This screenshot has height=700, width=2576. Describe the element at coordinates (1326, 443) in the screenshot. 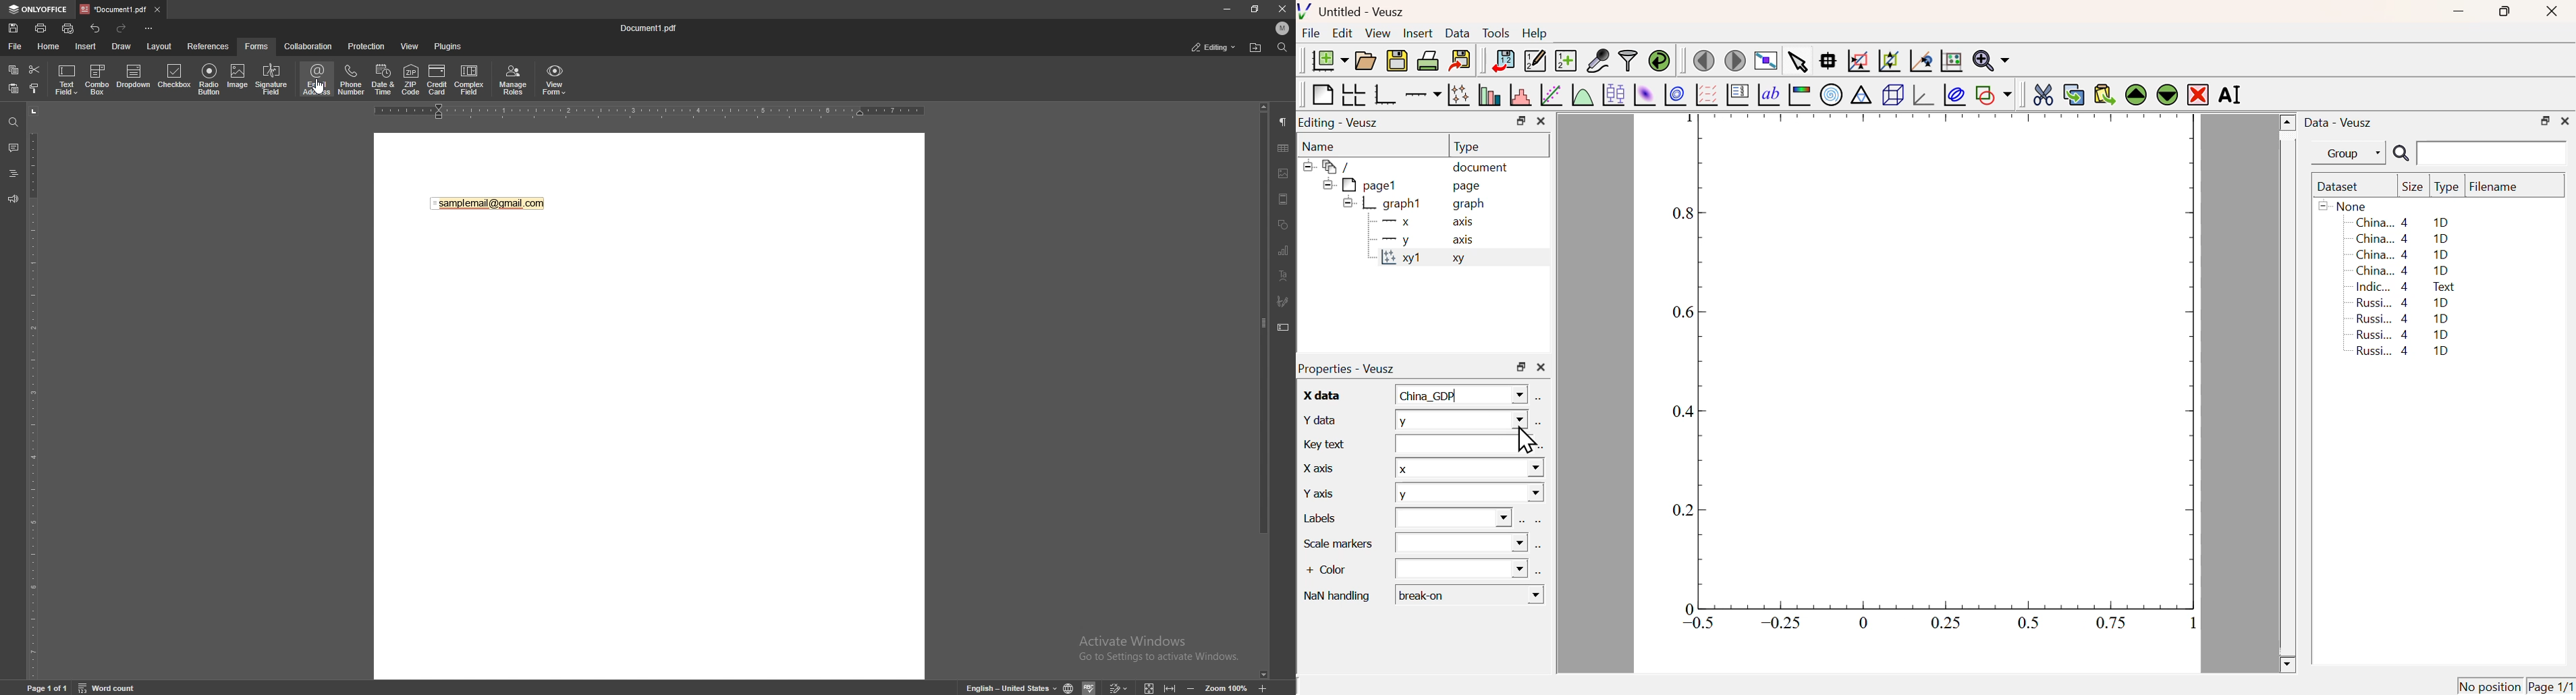

I see `Key text` at that location.